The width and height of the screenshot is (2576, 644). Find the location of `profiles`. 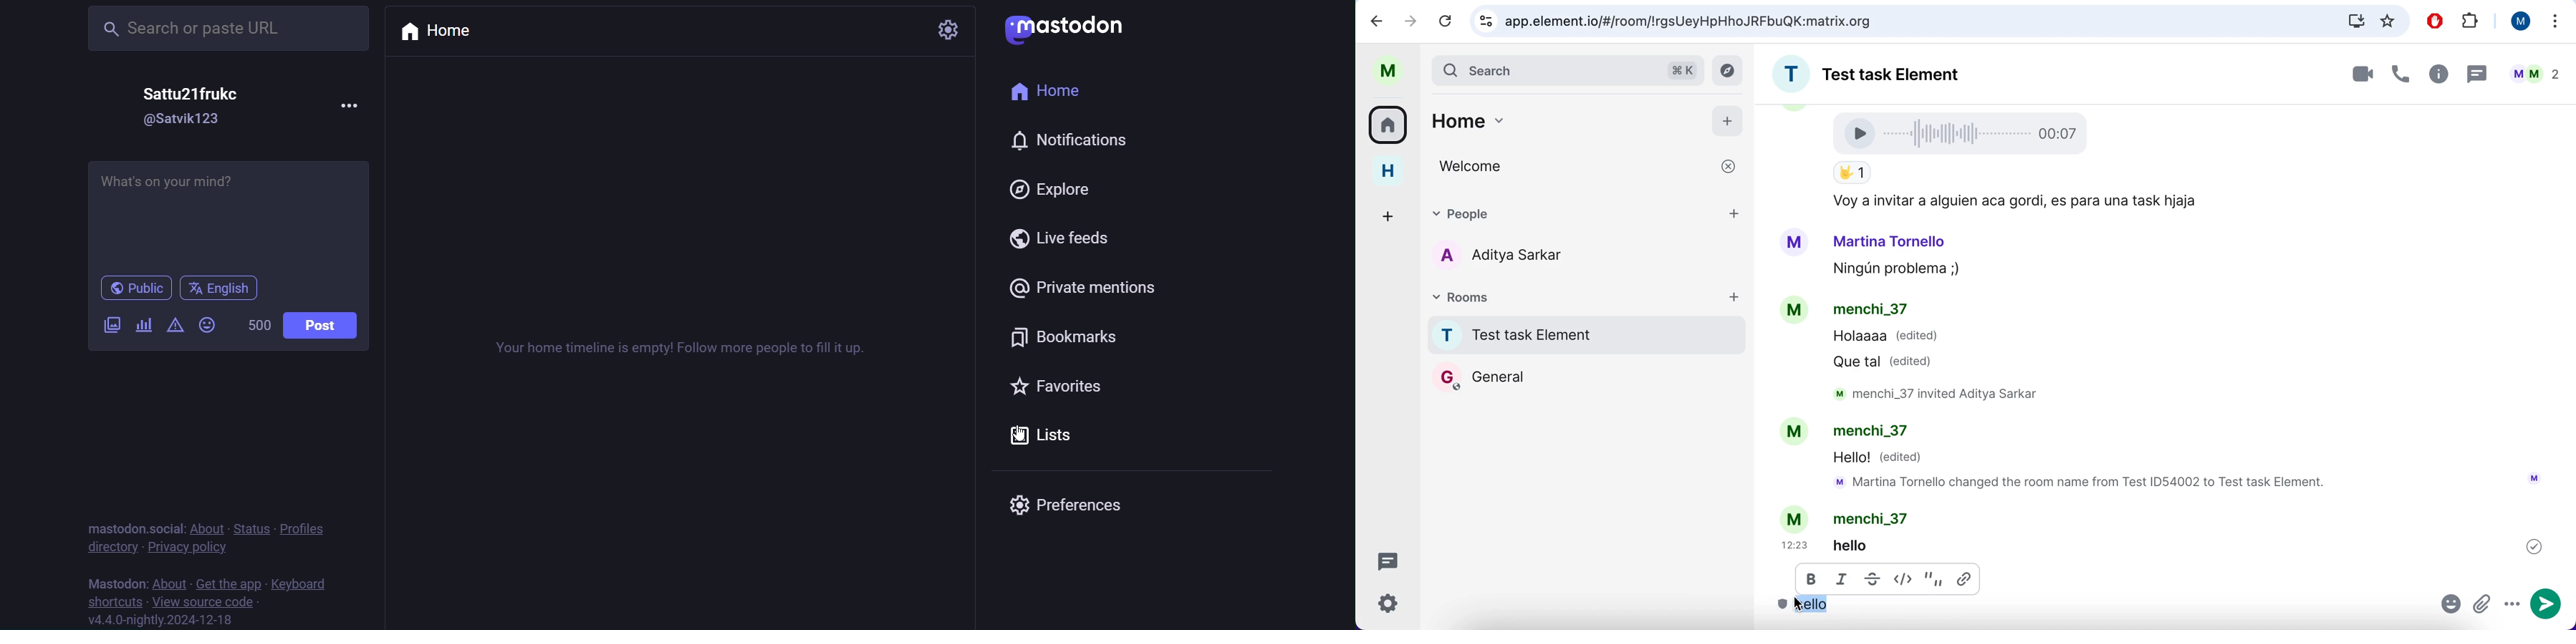

profiles is located at coordinates (310, 529).